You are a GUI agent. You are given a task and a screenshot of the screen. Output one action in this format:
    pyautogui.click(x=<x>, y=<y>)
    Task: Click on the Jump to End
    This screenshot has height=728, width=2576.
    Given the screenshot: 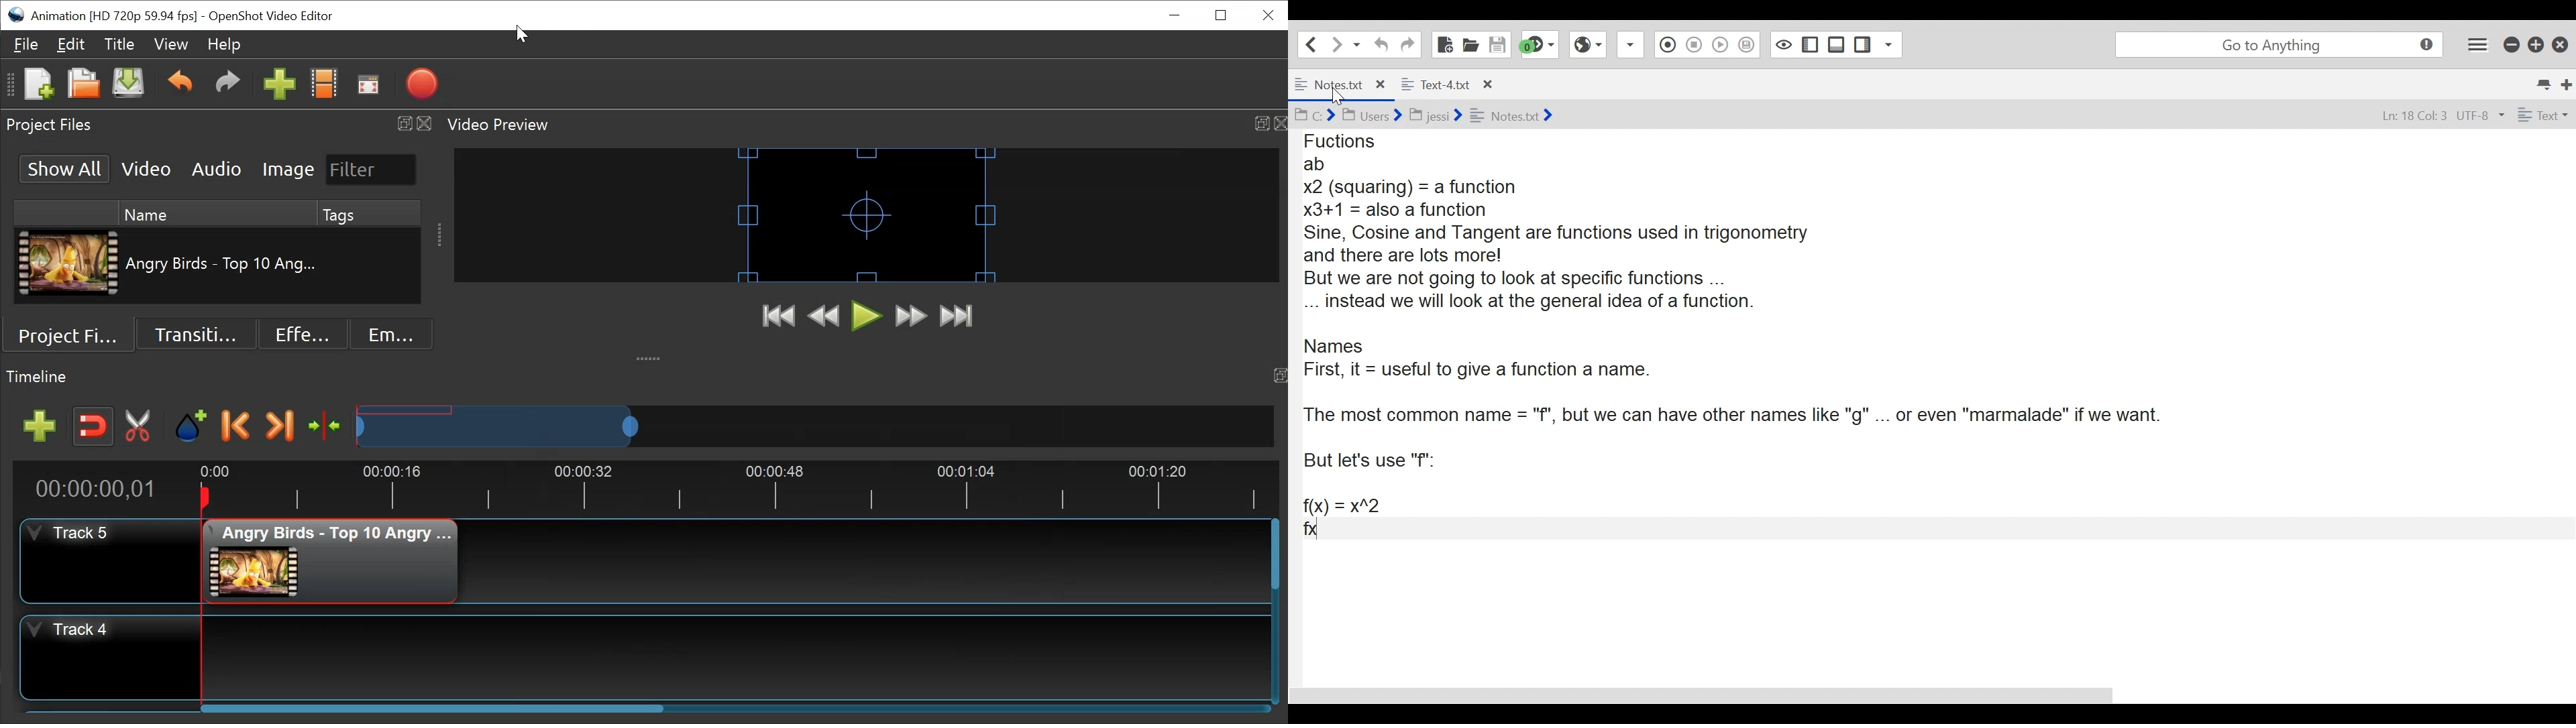 What is the action you would take?
    pyautogui.click(x=960, y=316)
    